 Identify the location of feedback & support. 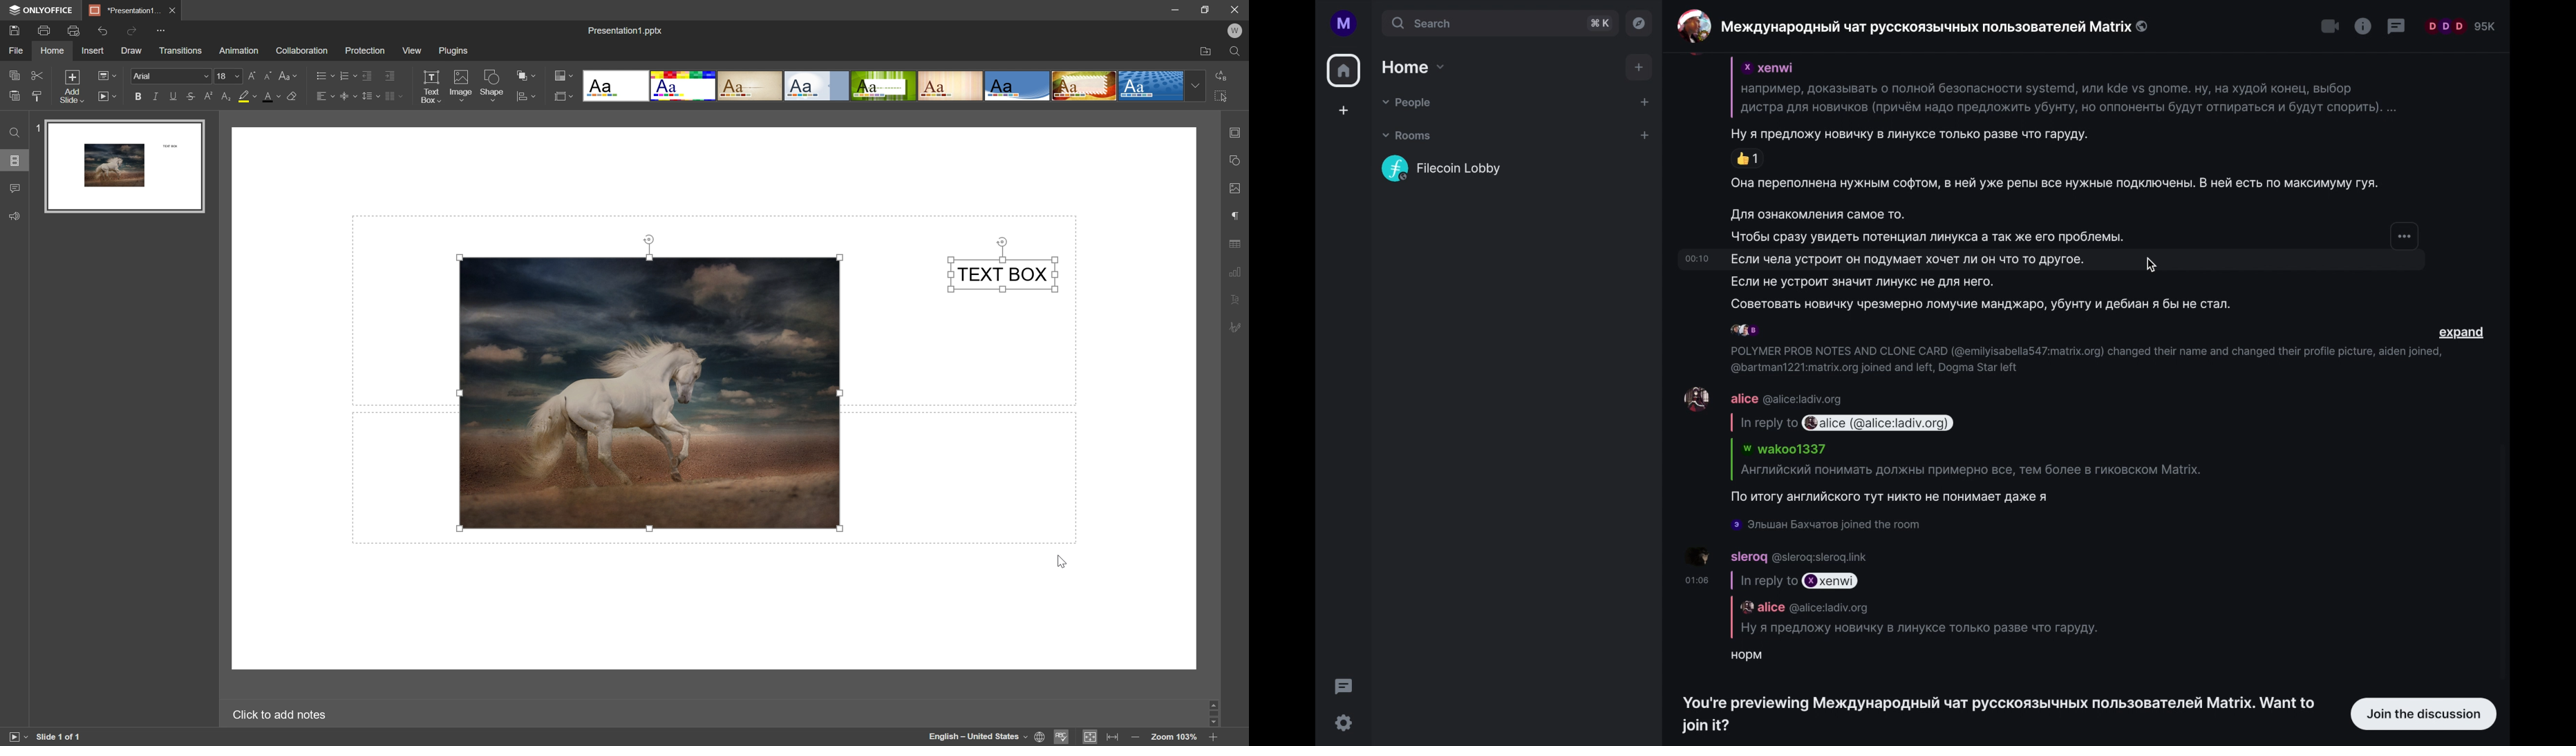
(14, 217).